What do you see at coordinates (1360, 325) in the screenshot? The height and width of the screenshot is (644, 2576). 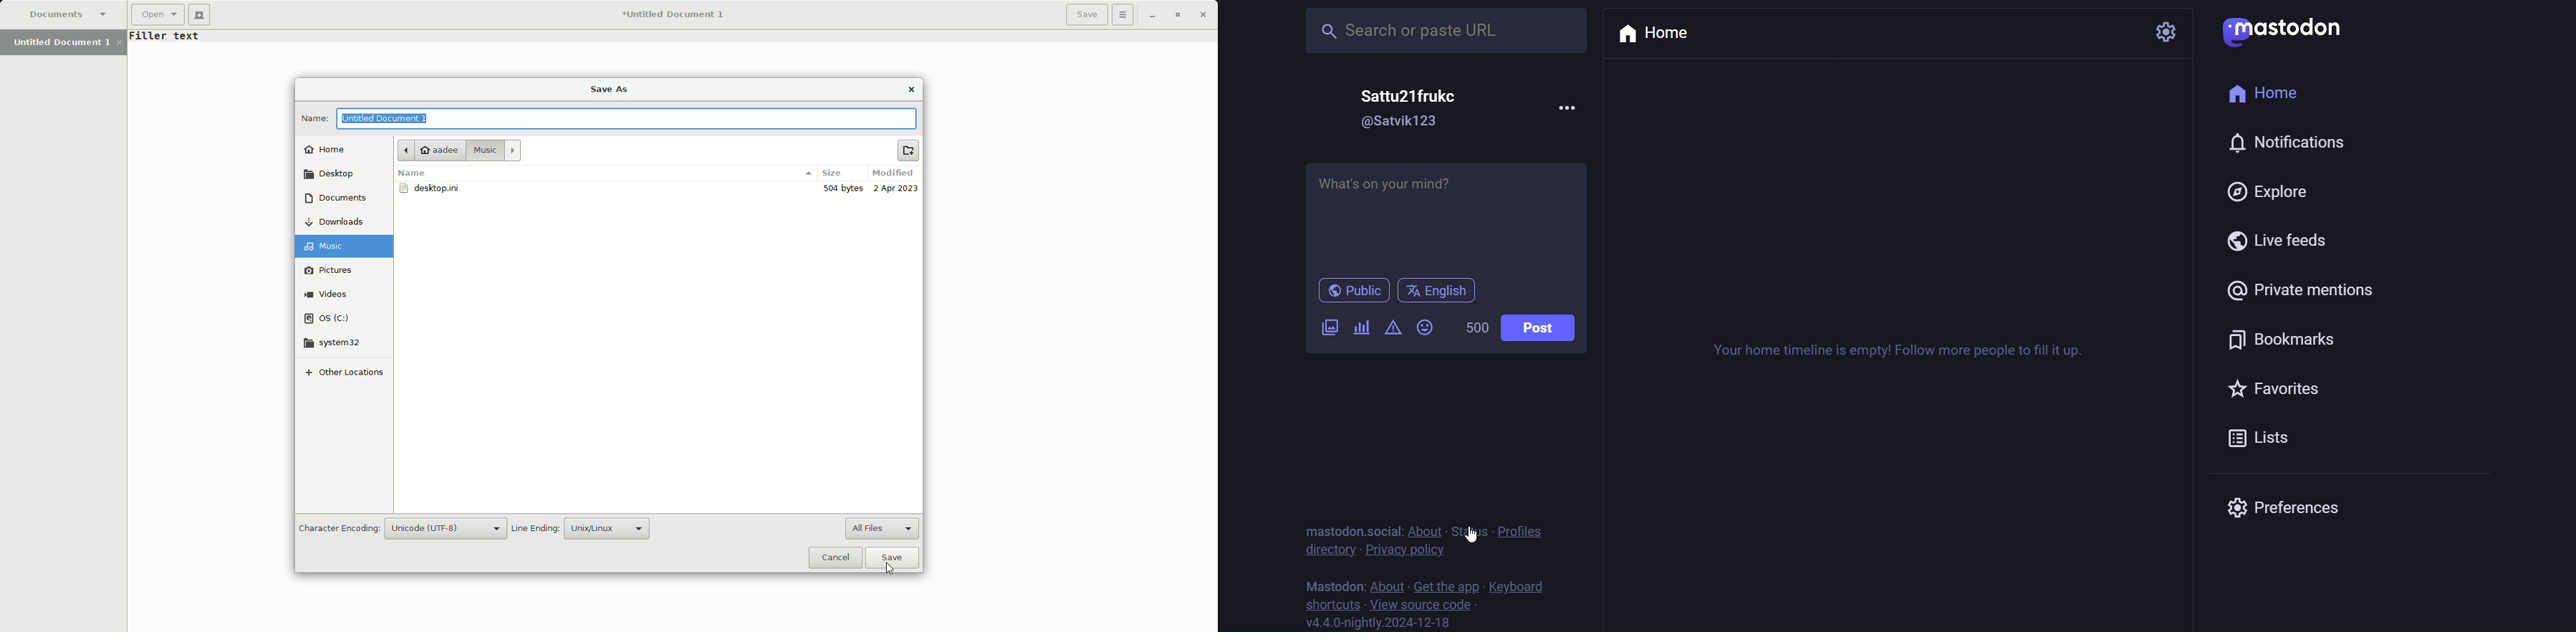 I see `poll` at bounding box center [1360, 325].